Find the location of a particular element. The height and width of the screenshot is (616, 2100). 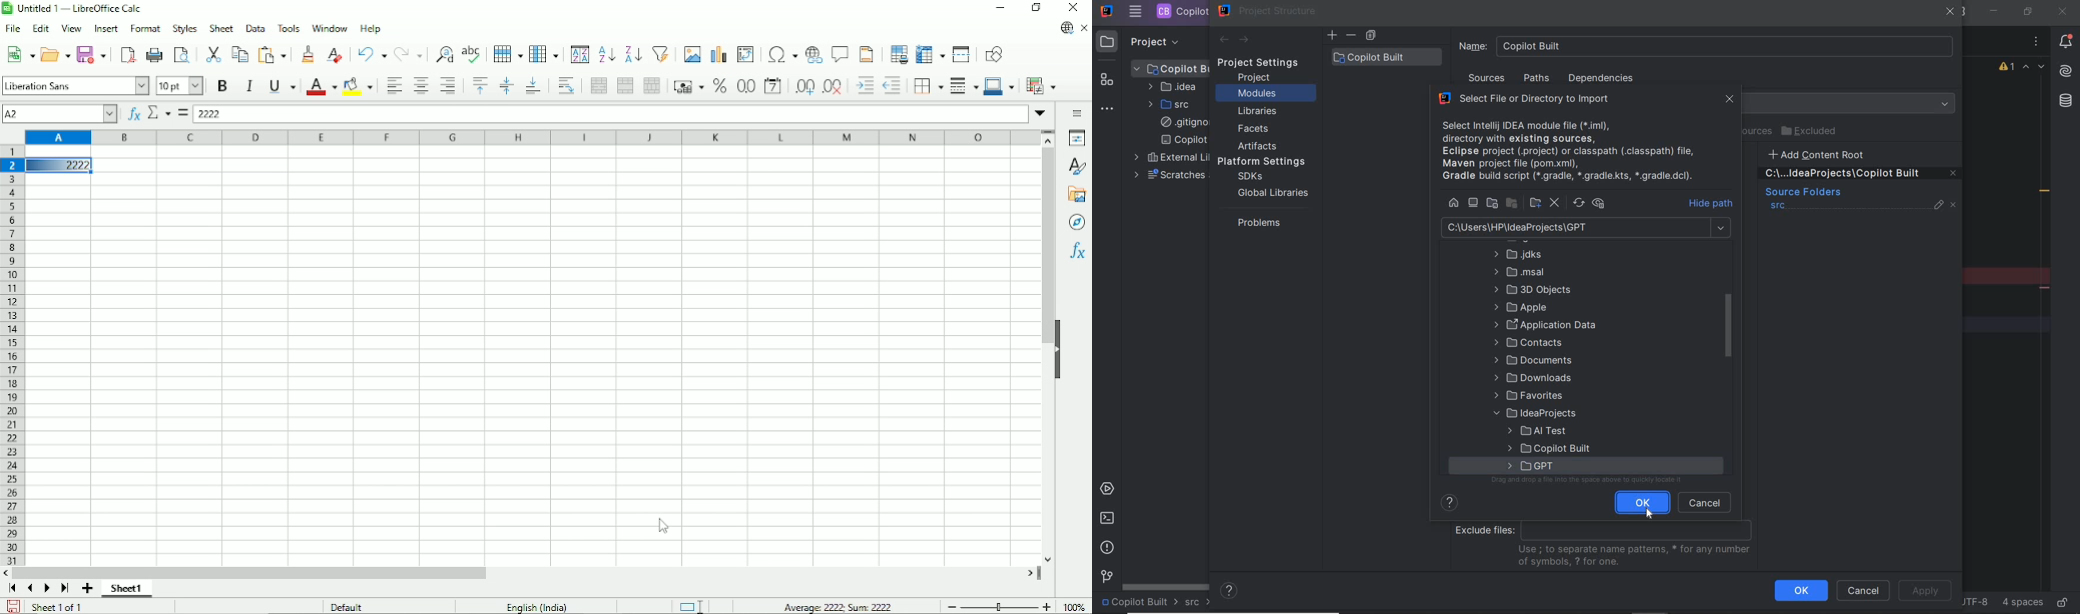

Italic is located at coordinates (250, 86).